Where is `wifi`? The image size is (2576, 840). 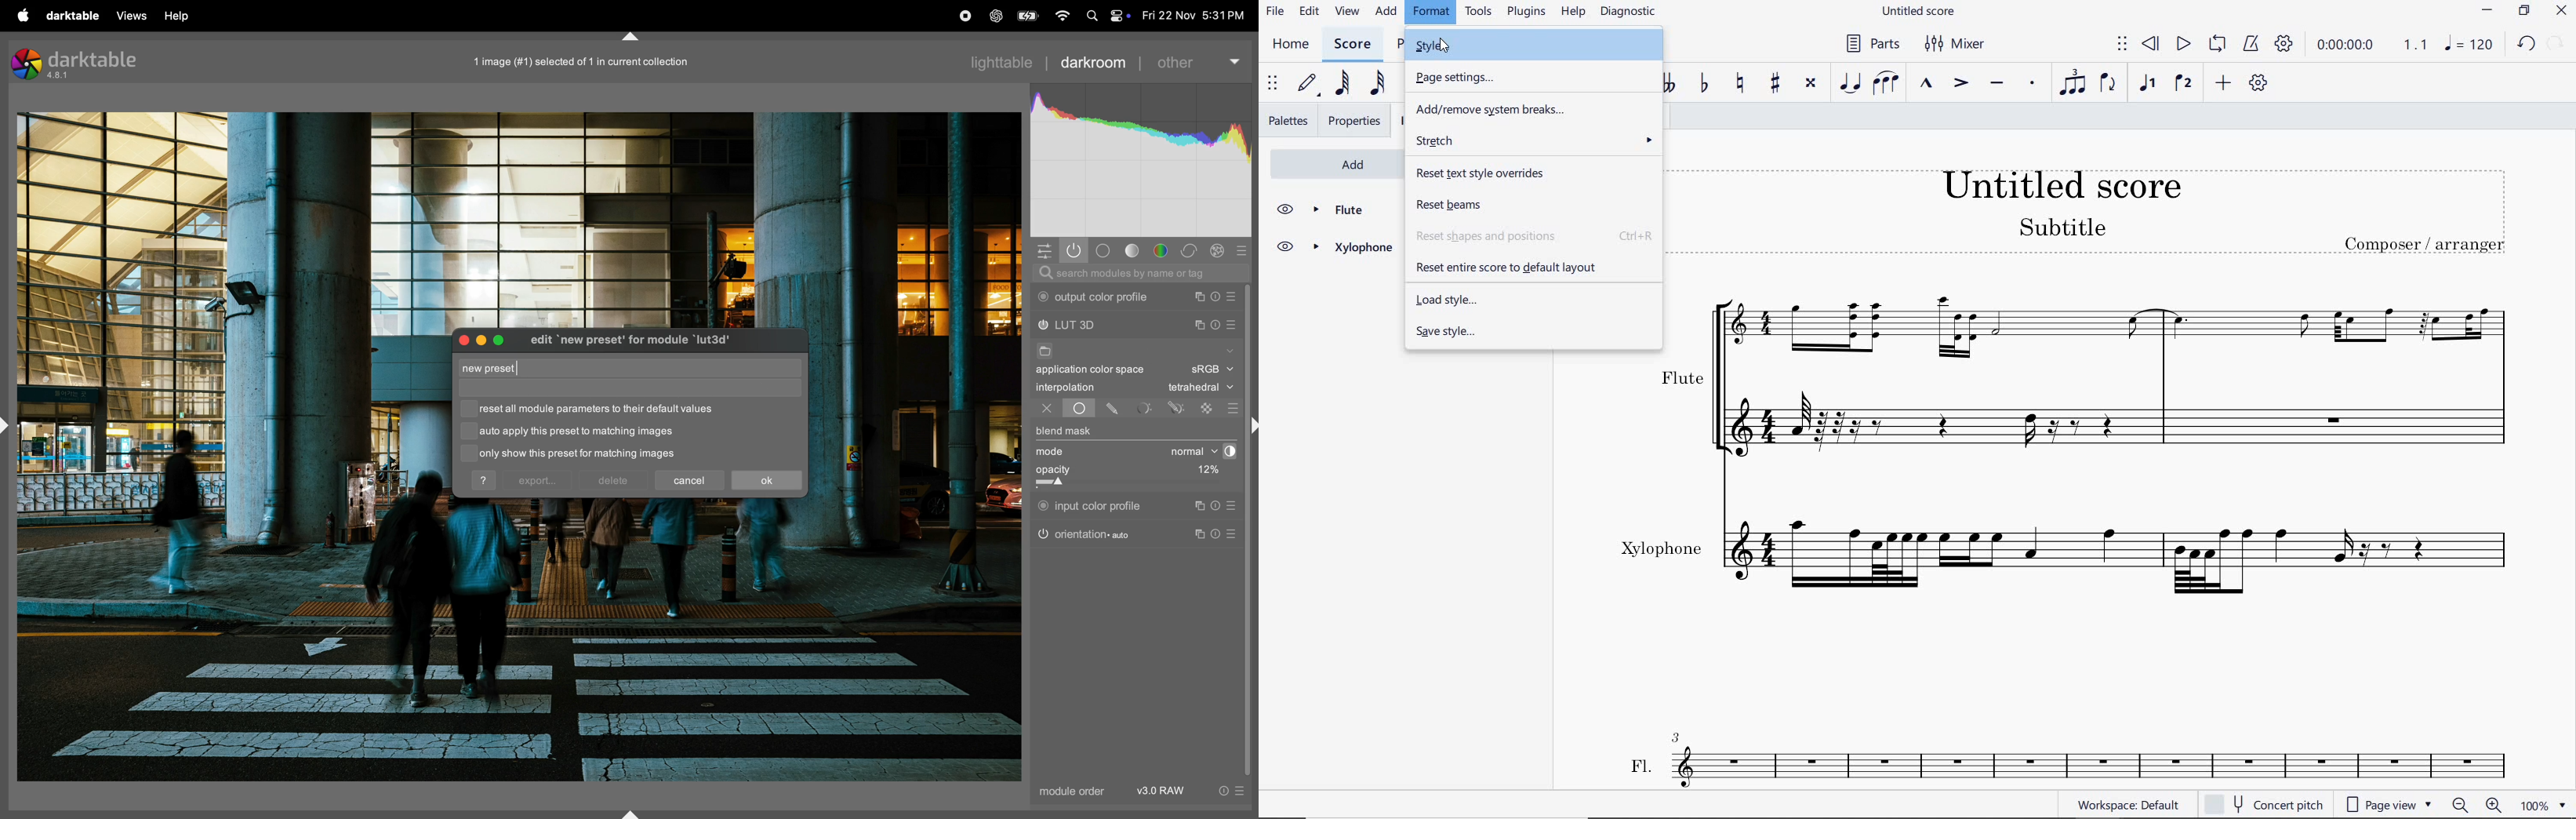 wifi is located at coordinates (1061, 17).